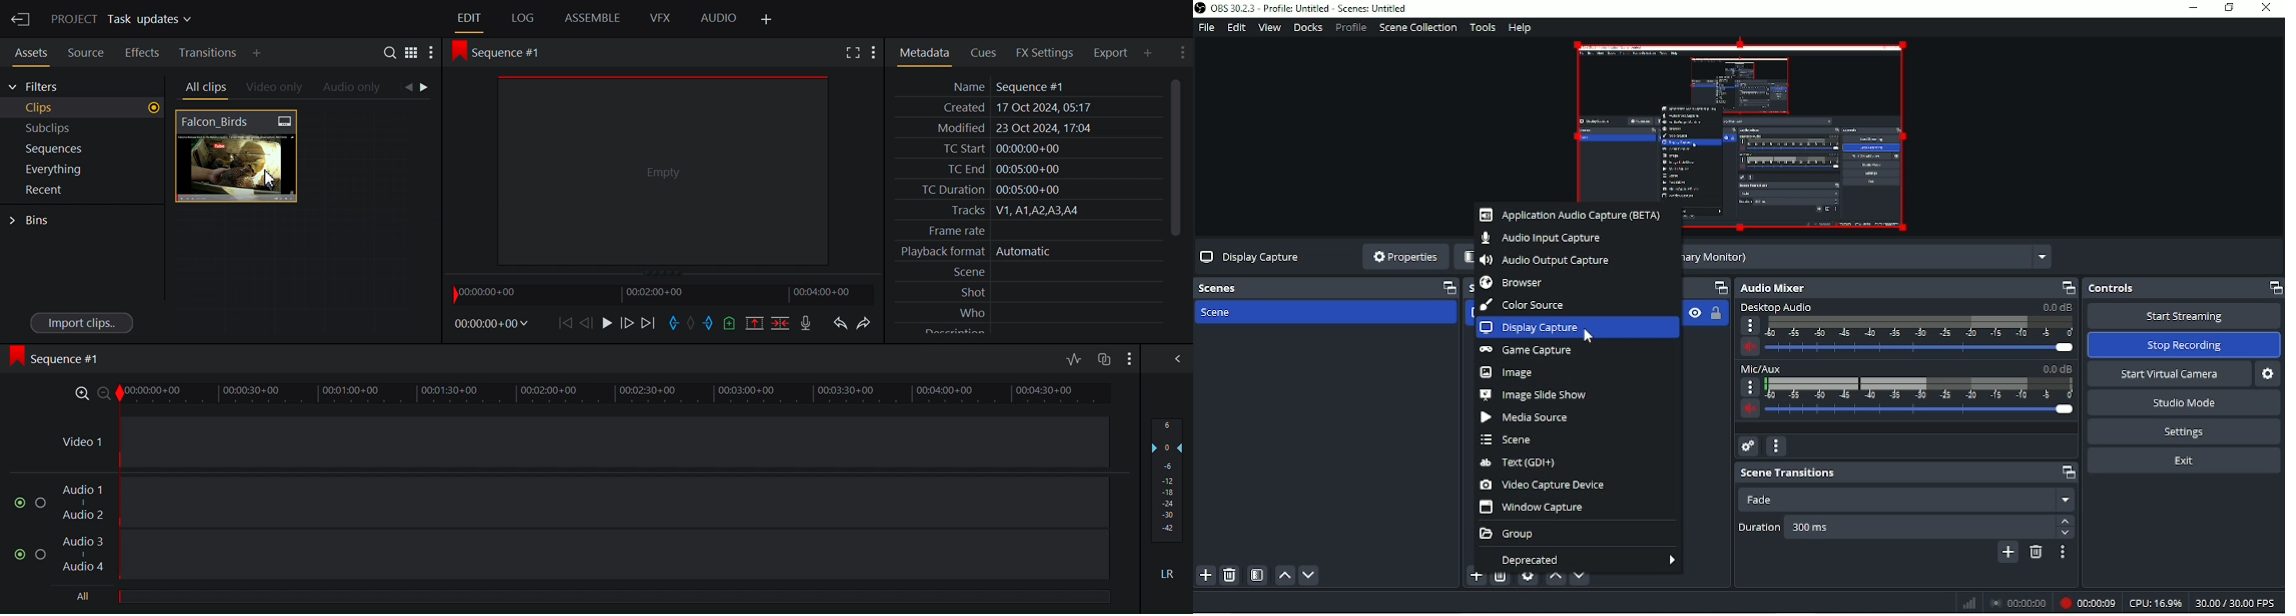  What do you see at coordinates (2019, 602) in the screenshot?
I see `Stop recording` at bounding box center [2019, 602].